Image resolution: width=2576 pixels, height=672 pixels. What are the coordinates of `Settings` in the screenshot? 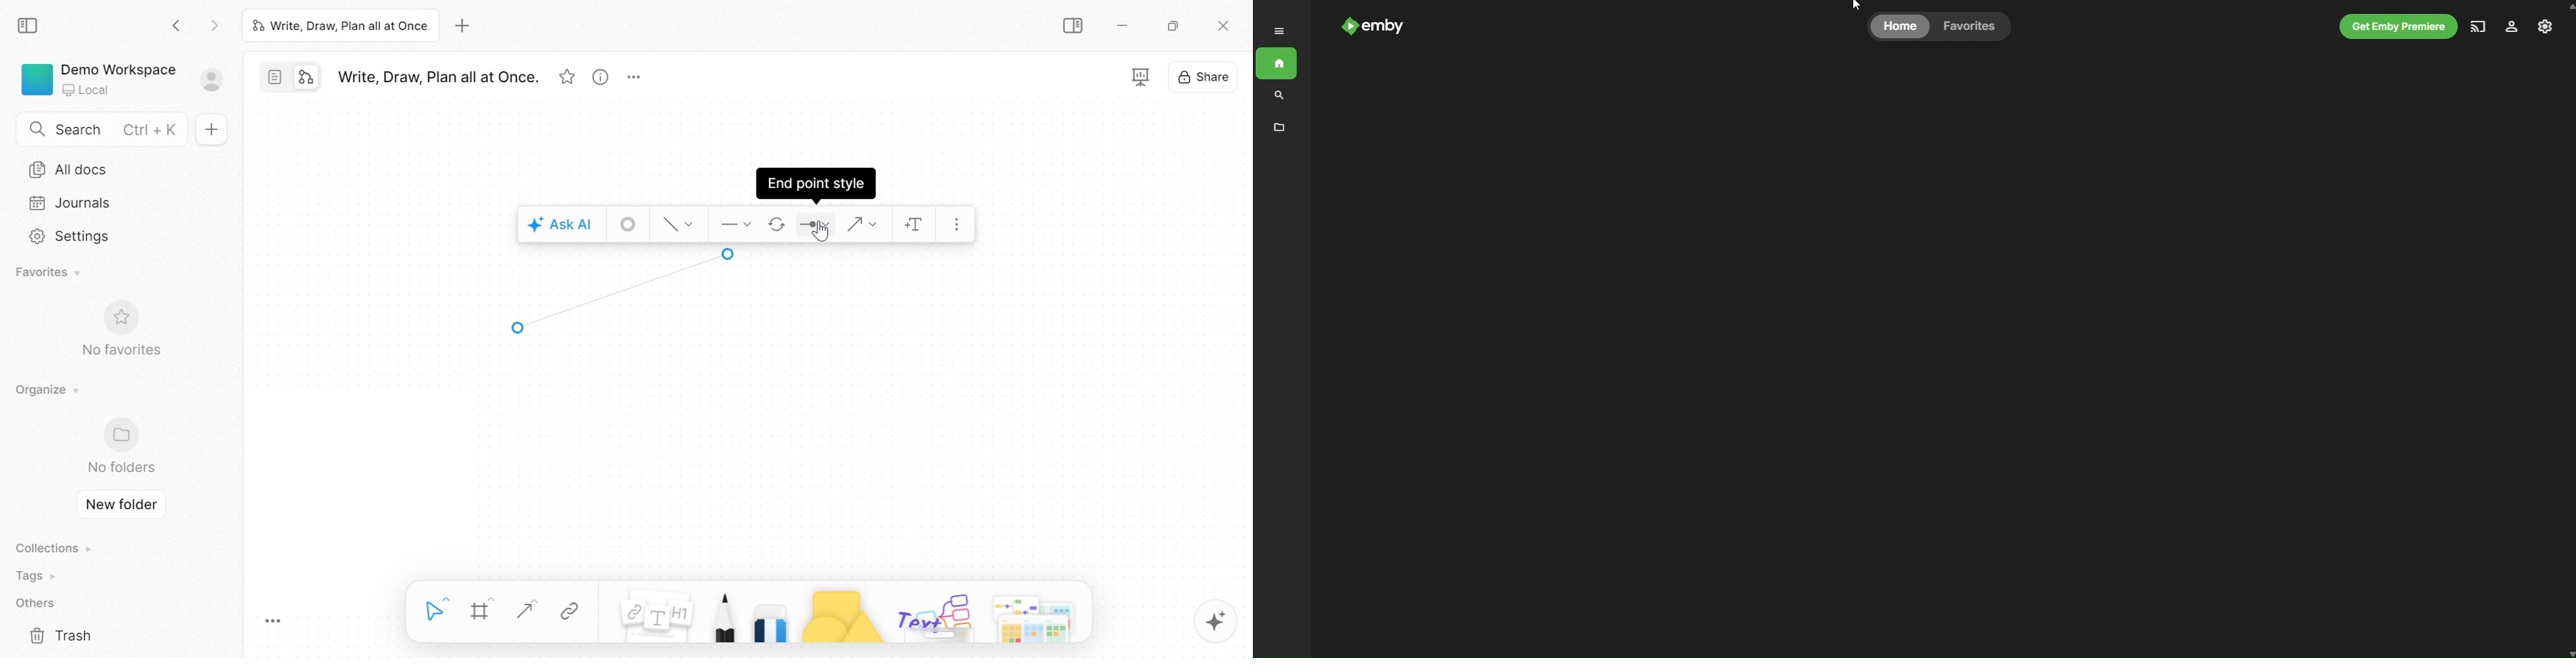 It's located at (2547, 27).